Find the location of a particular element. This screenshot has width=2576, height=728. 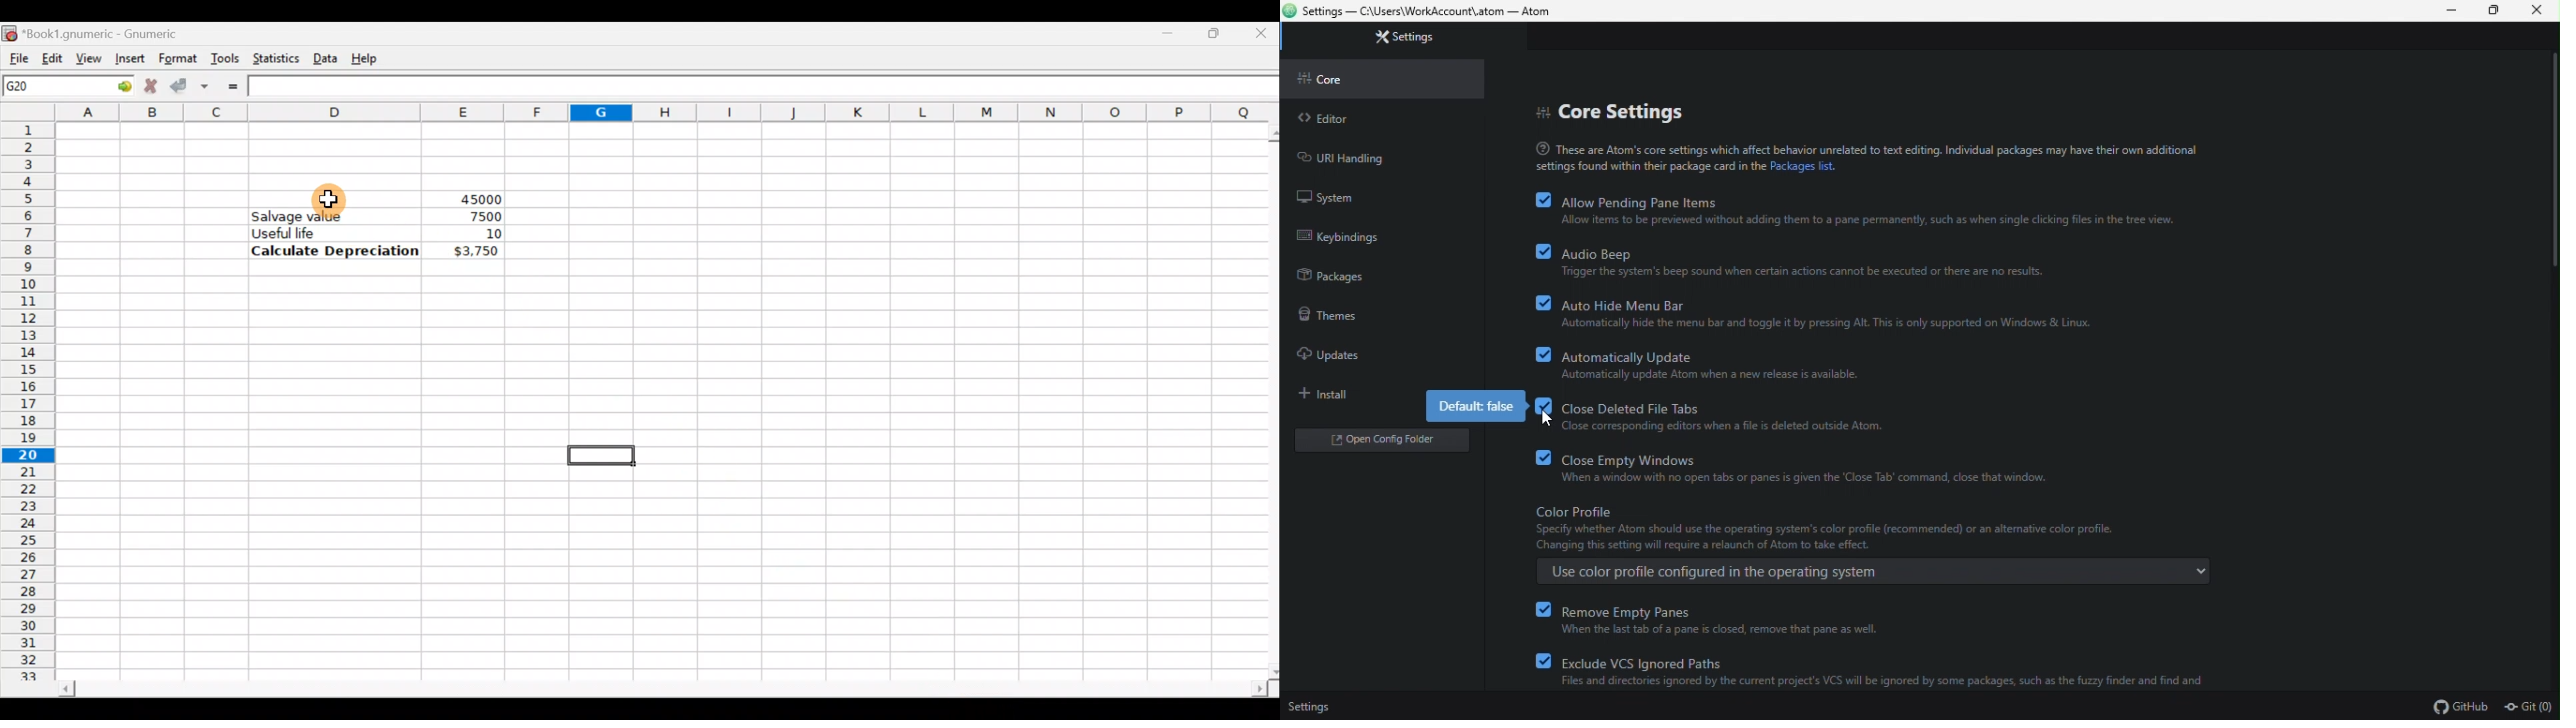

Help is located at coordinates (371, 59).